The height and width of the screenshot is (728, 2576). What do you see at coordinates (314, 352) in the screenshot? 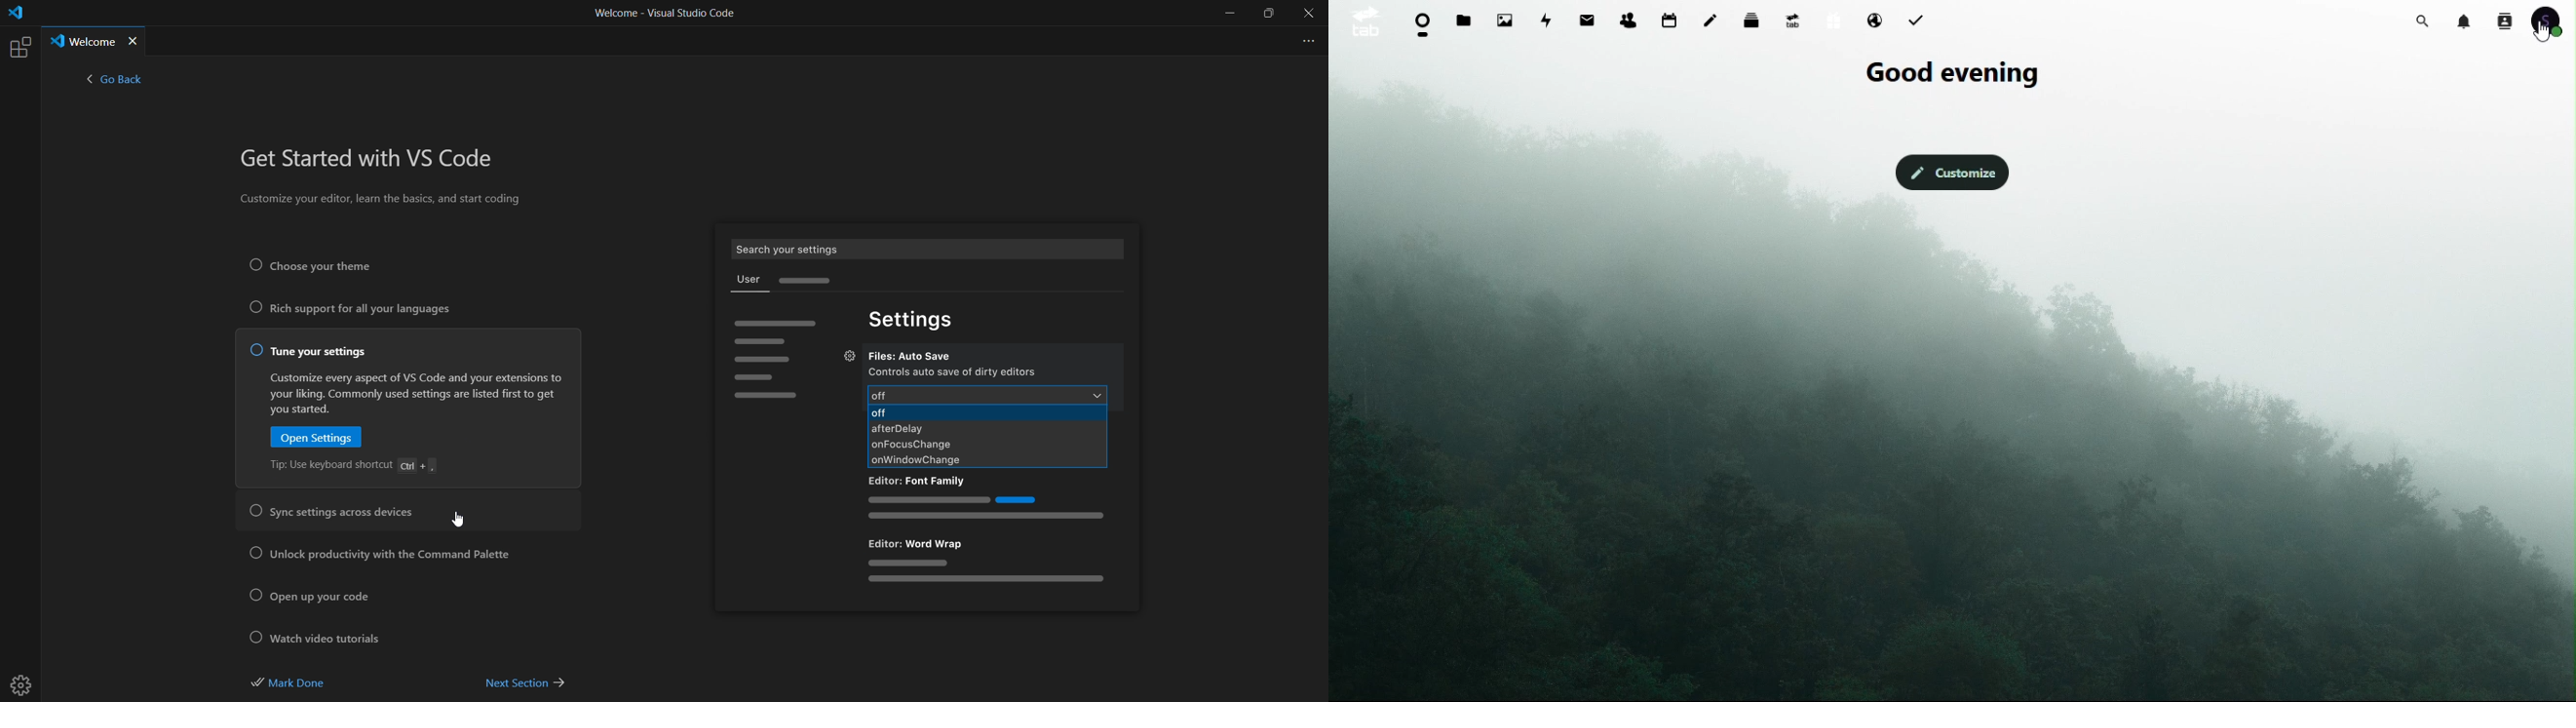
I see `tune your settings` at bounding box center [314, 352].